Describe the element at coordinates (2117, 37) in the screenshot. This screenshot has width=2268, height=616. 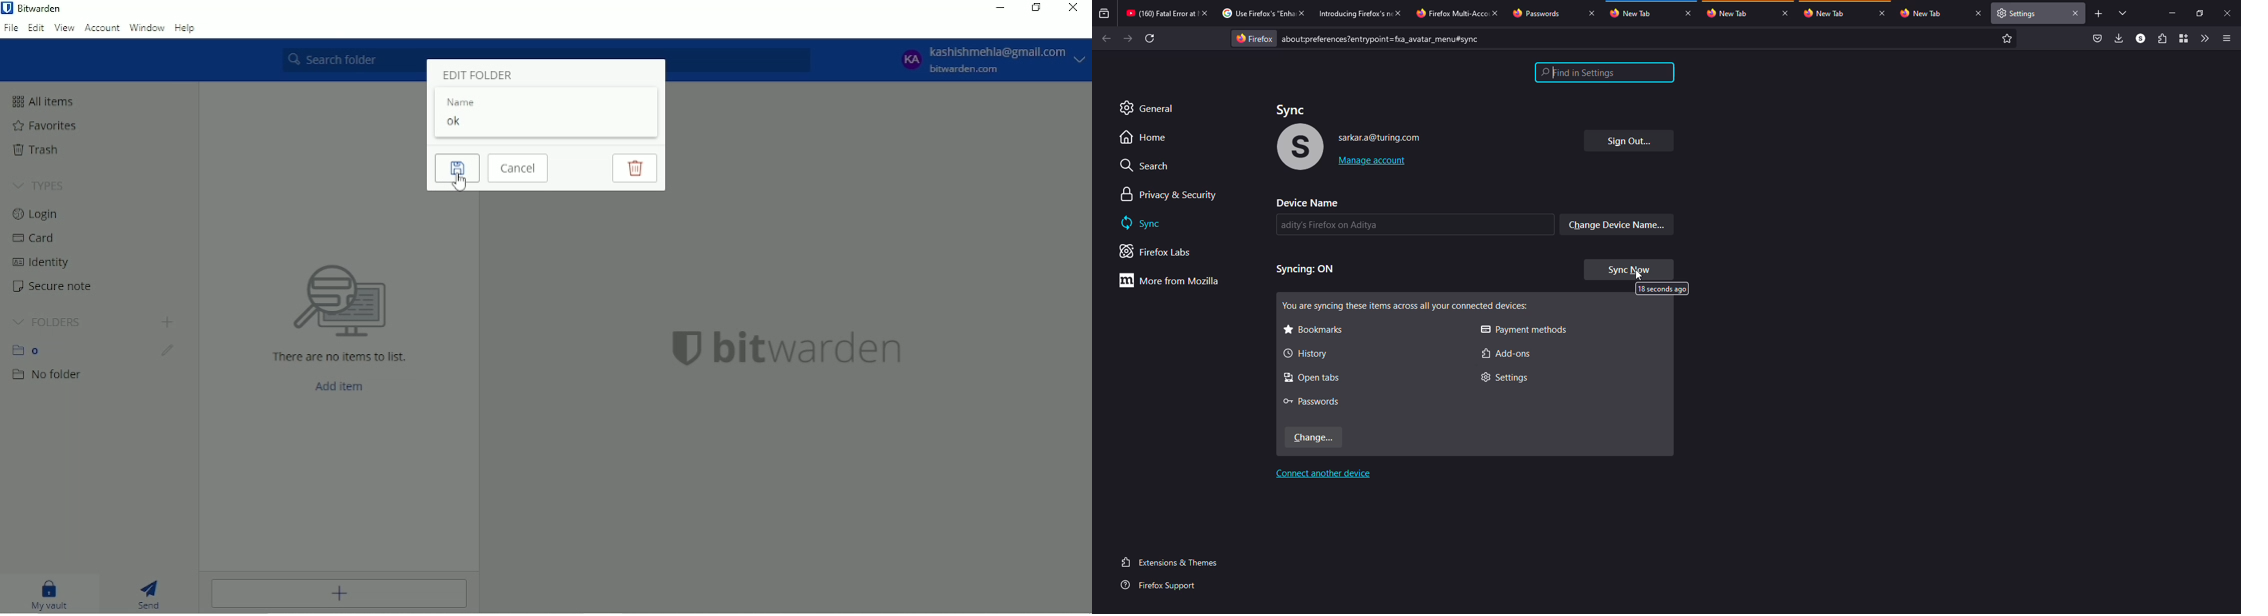
I see `downloads` at that location.